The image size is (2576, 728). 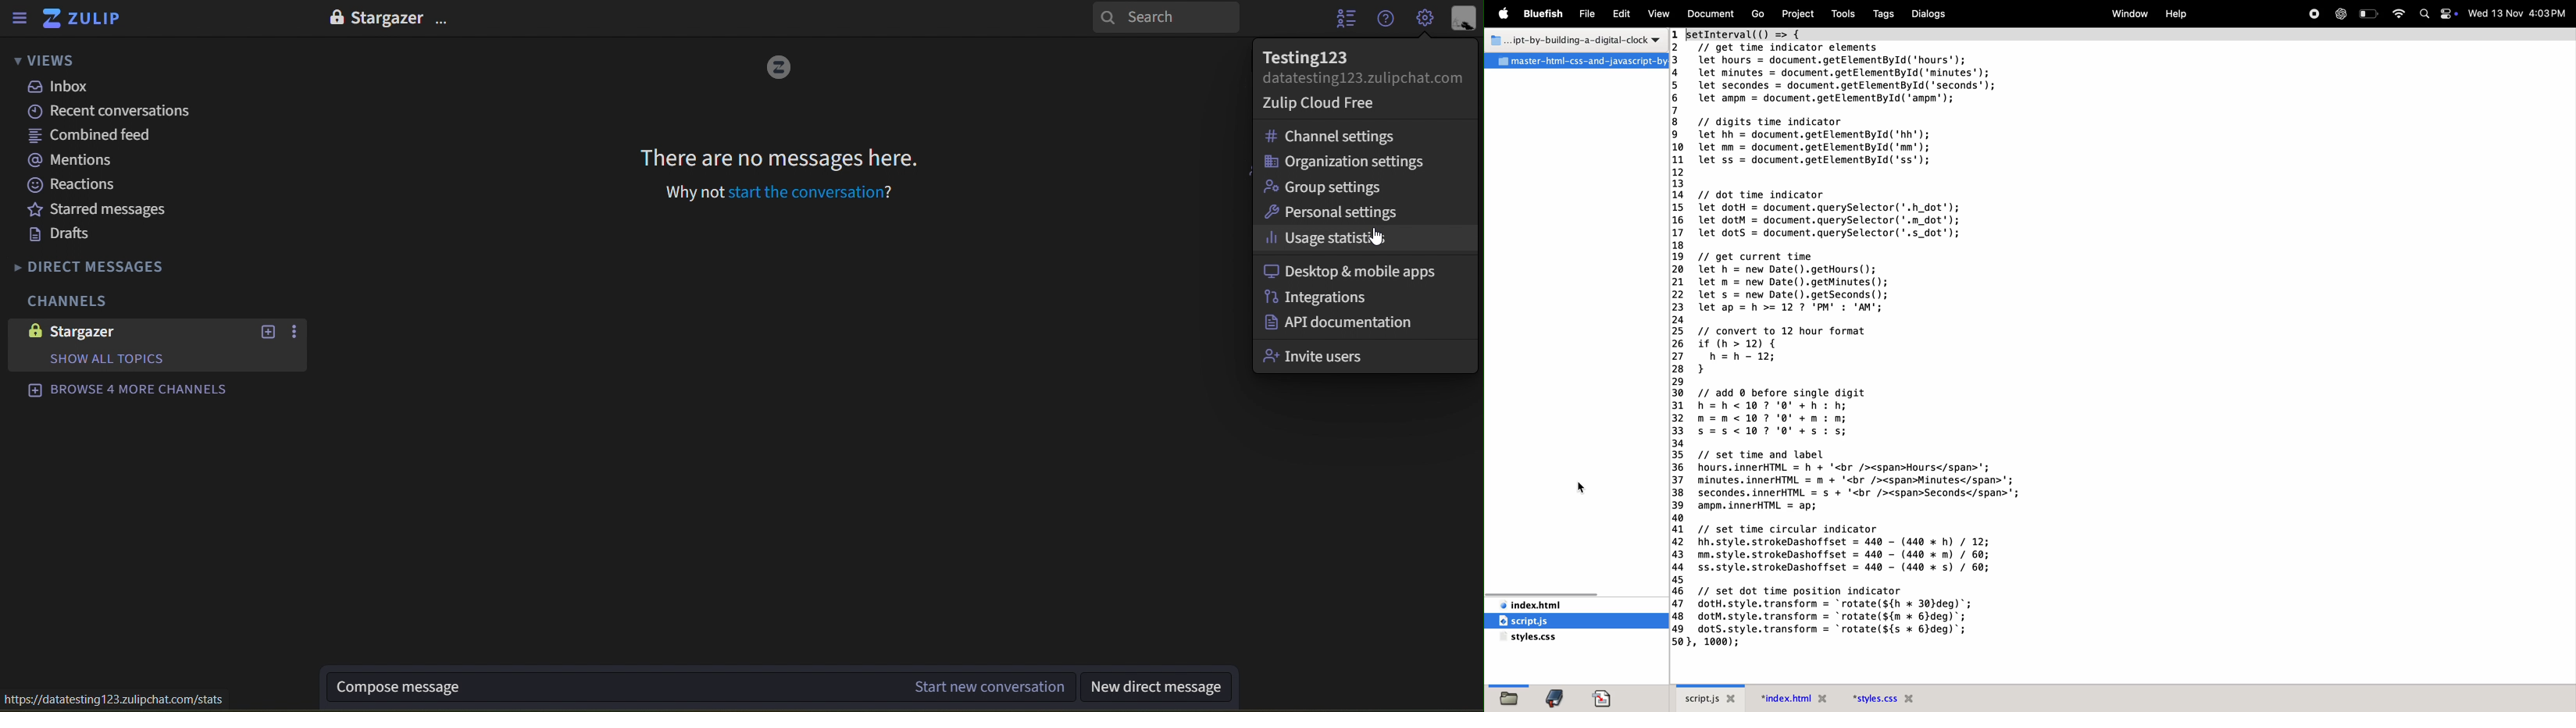 I want to click on organization settings, so click(x=1346, y=161).